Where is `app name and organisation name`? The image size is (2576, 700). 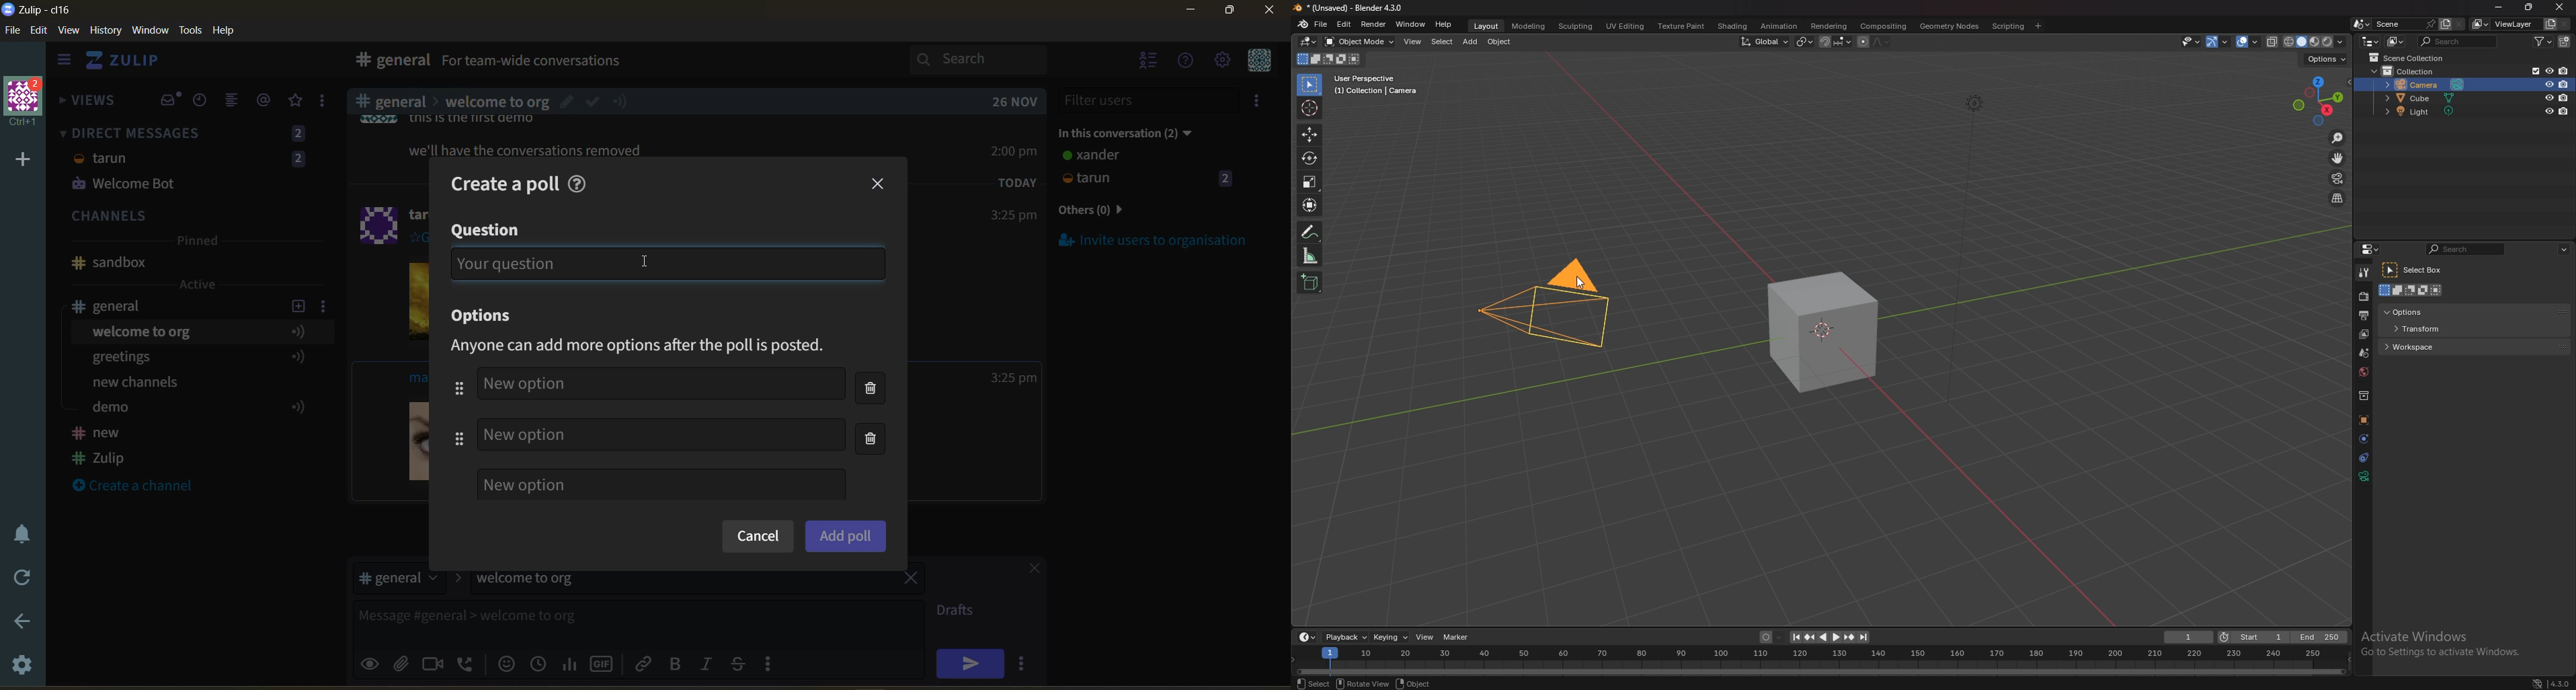
app name and organisation name is located at coordinates (36, 10).